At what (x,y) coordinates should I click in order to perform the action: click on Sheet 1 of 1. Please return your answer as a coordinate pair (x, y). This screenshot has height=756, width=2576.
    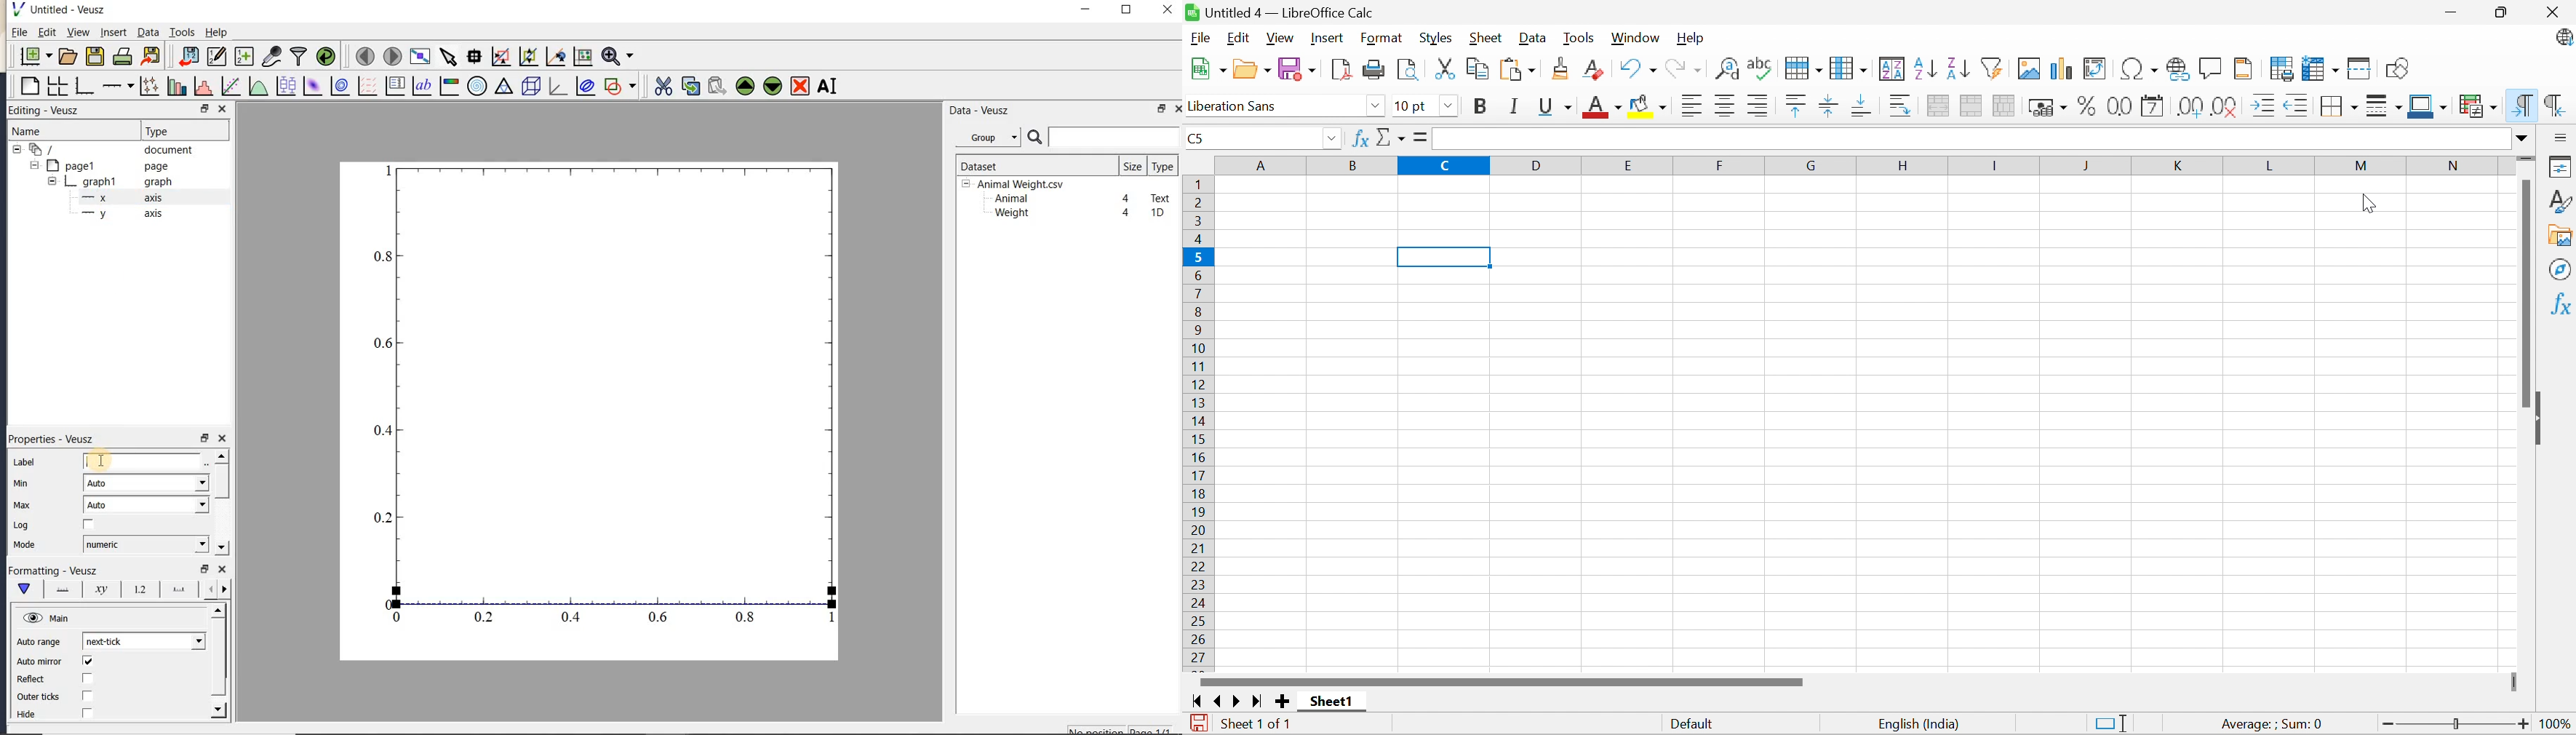
    Looking at the image, I should click on (1256, 722).